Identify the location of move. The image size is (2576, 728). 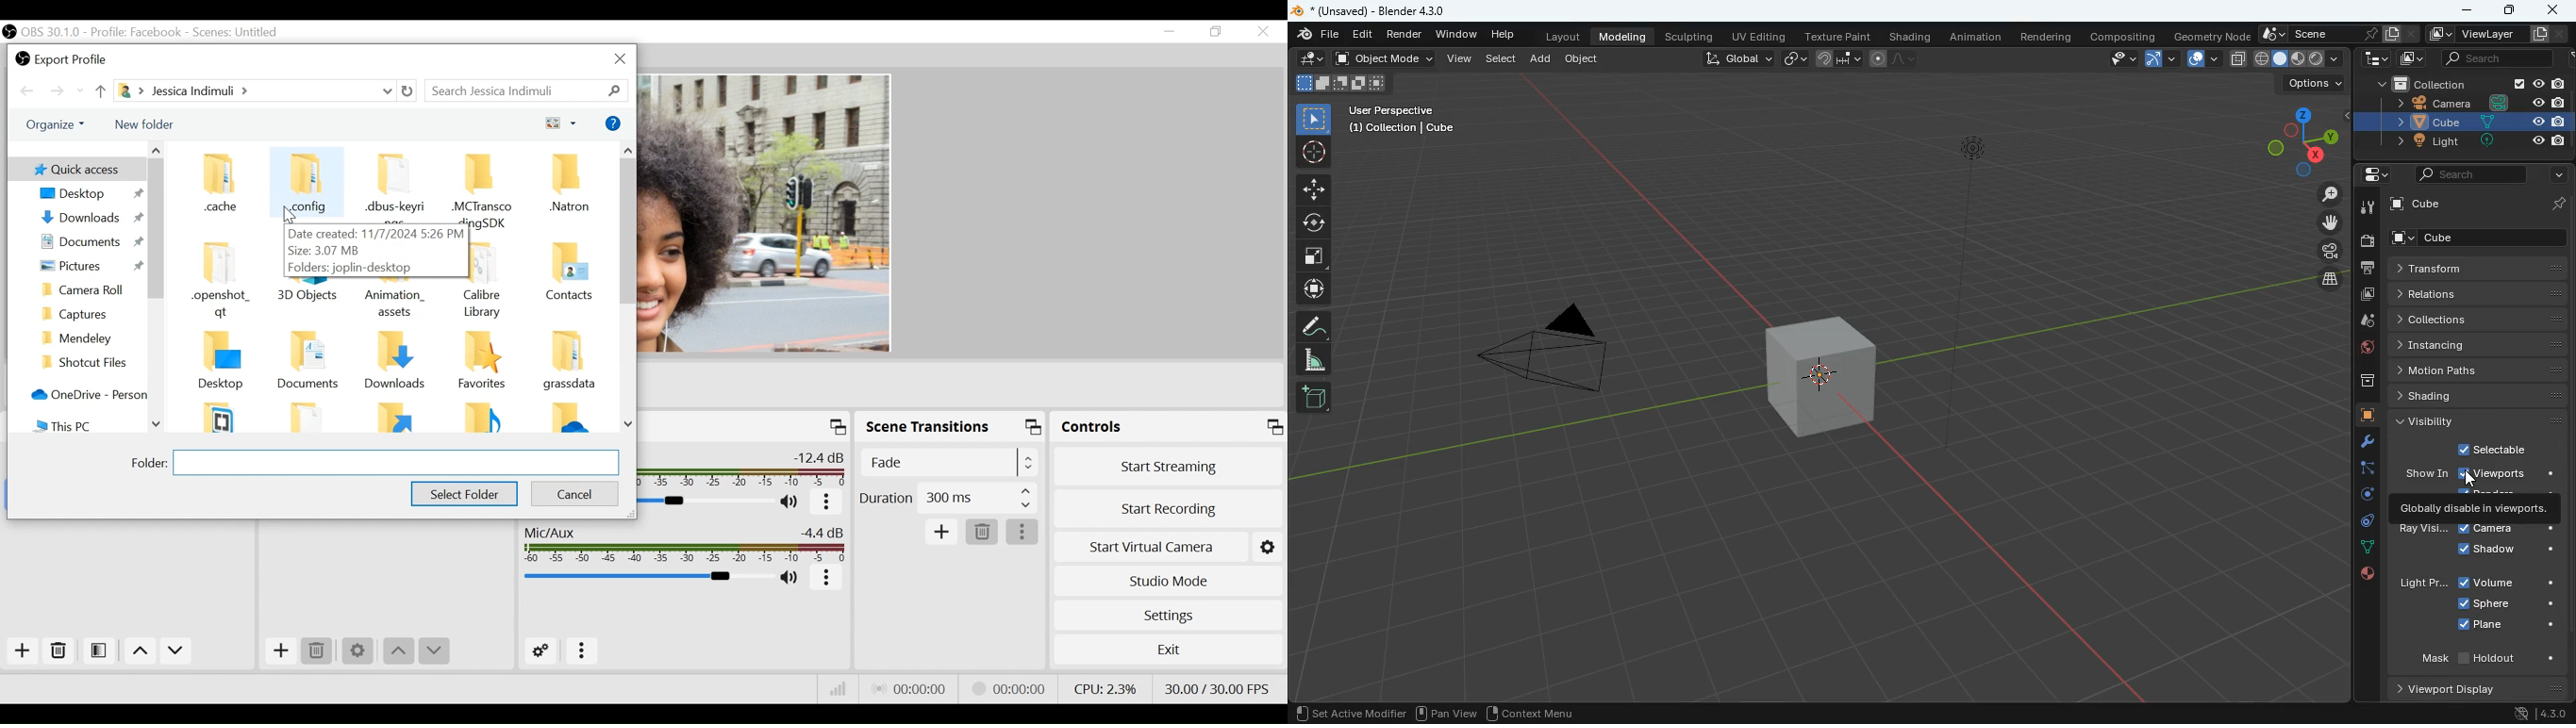
(1312, 288).